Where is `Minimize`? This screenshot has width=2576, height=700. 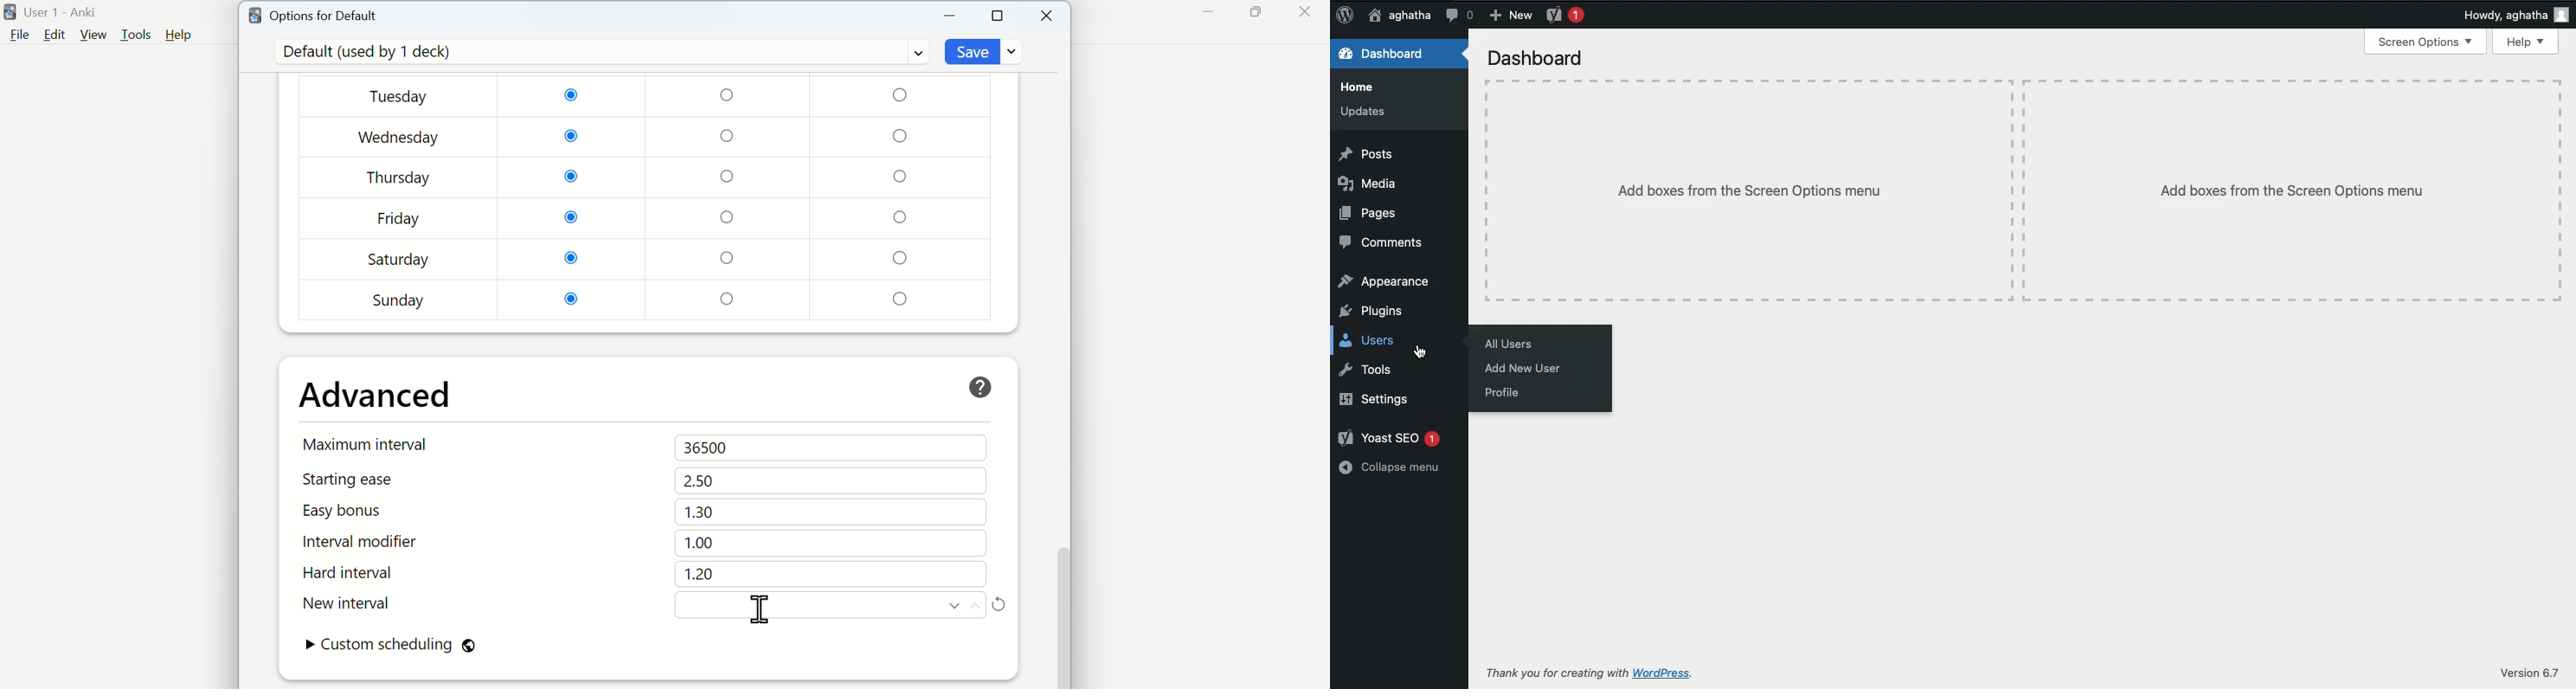
Minimize is located at coordinates (1209, 12).